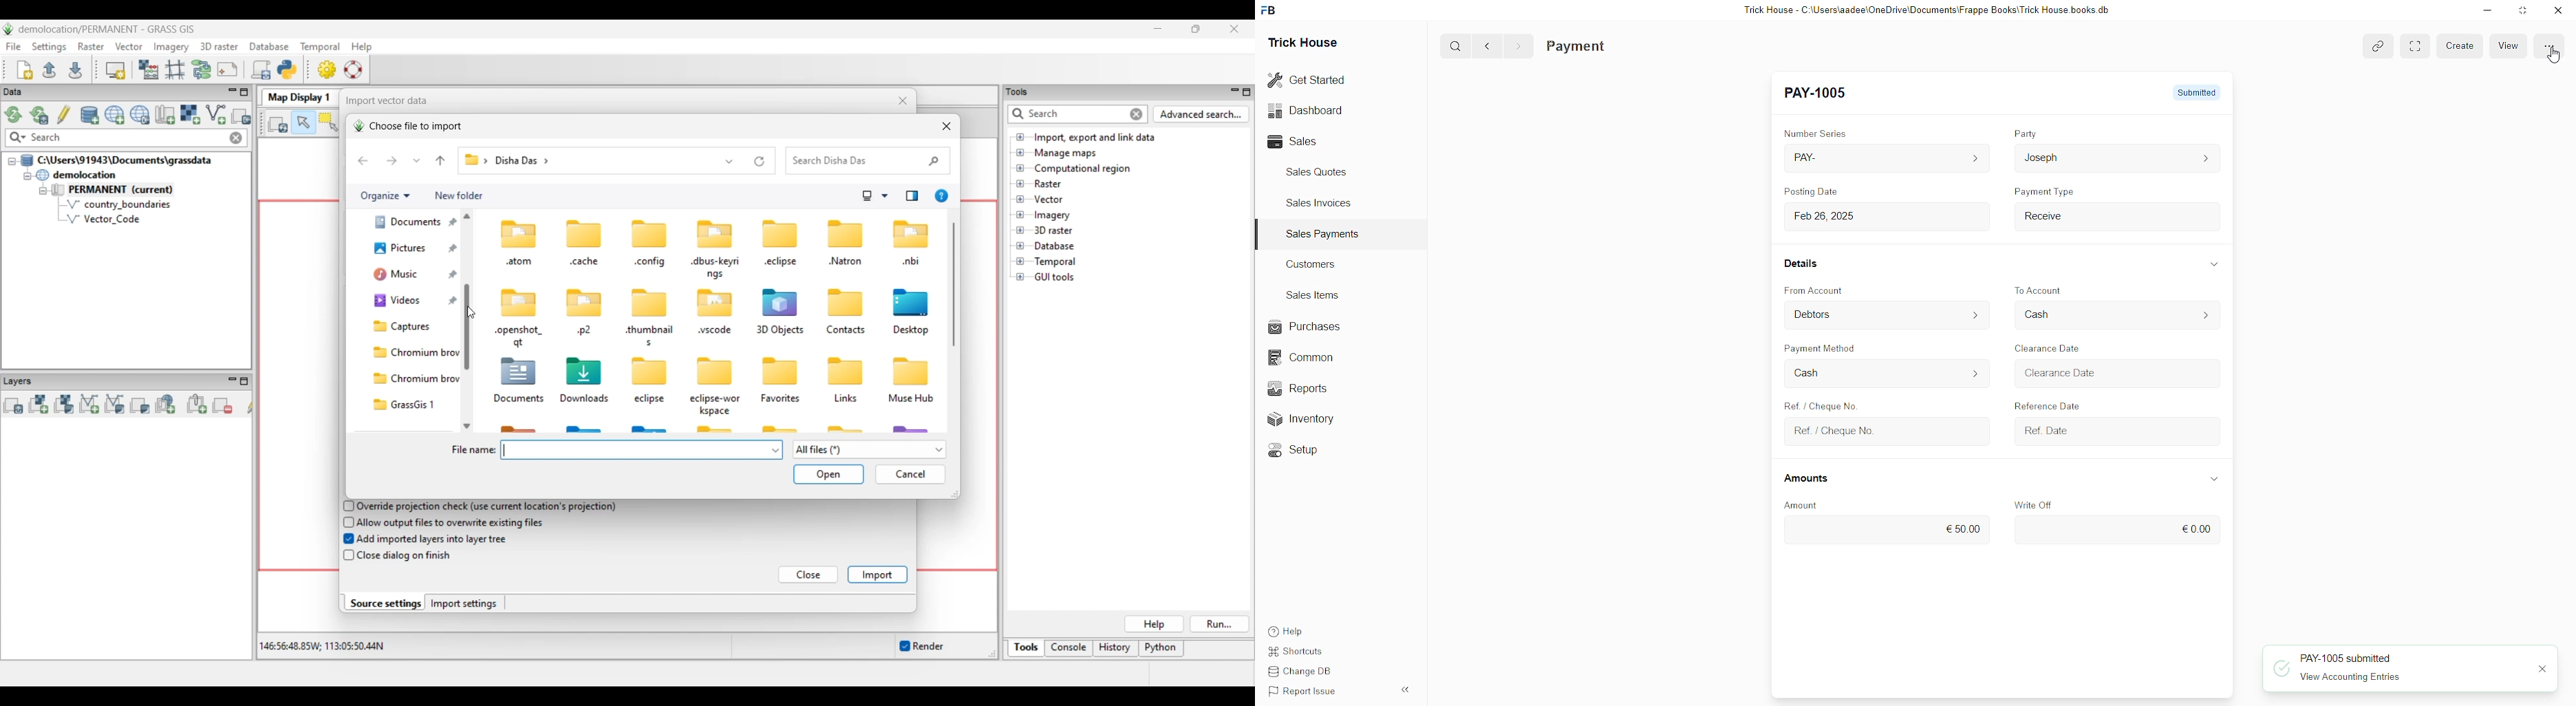 This screenshot has width=2576, height=728. Describe the element at coordinates (1803, 263) in the screenshot. I see `Details` at that location.